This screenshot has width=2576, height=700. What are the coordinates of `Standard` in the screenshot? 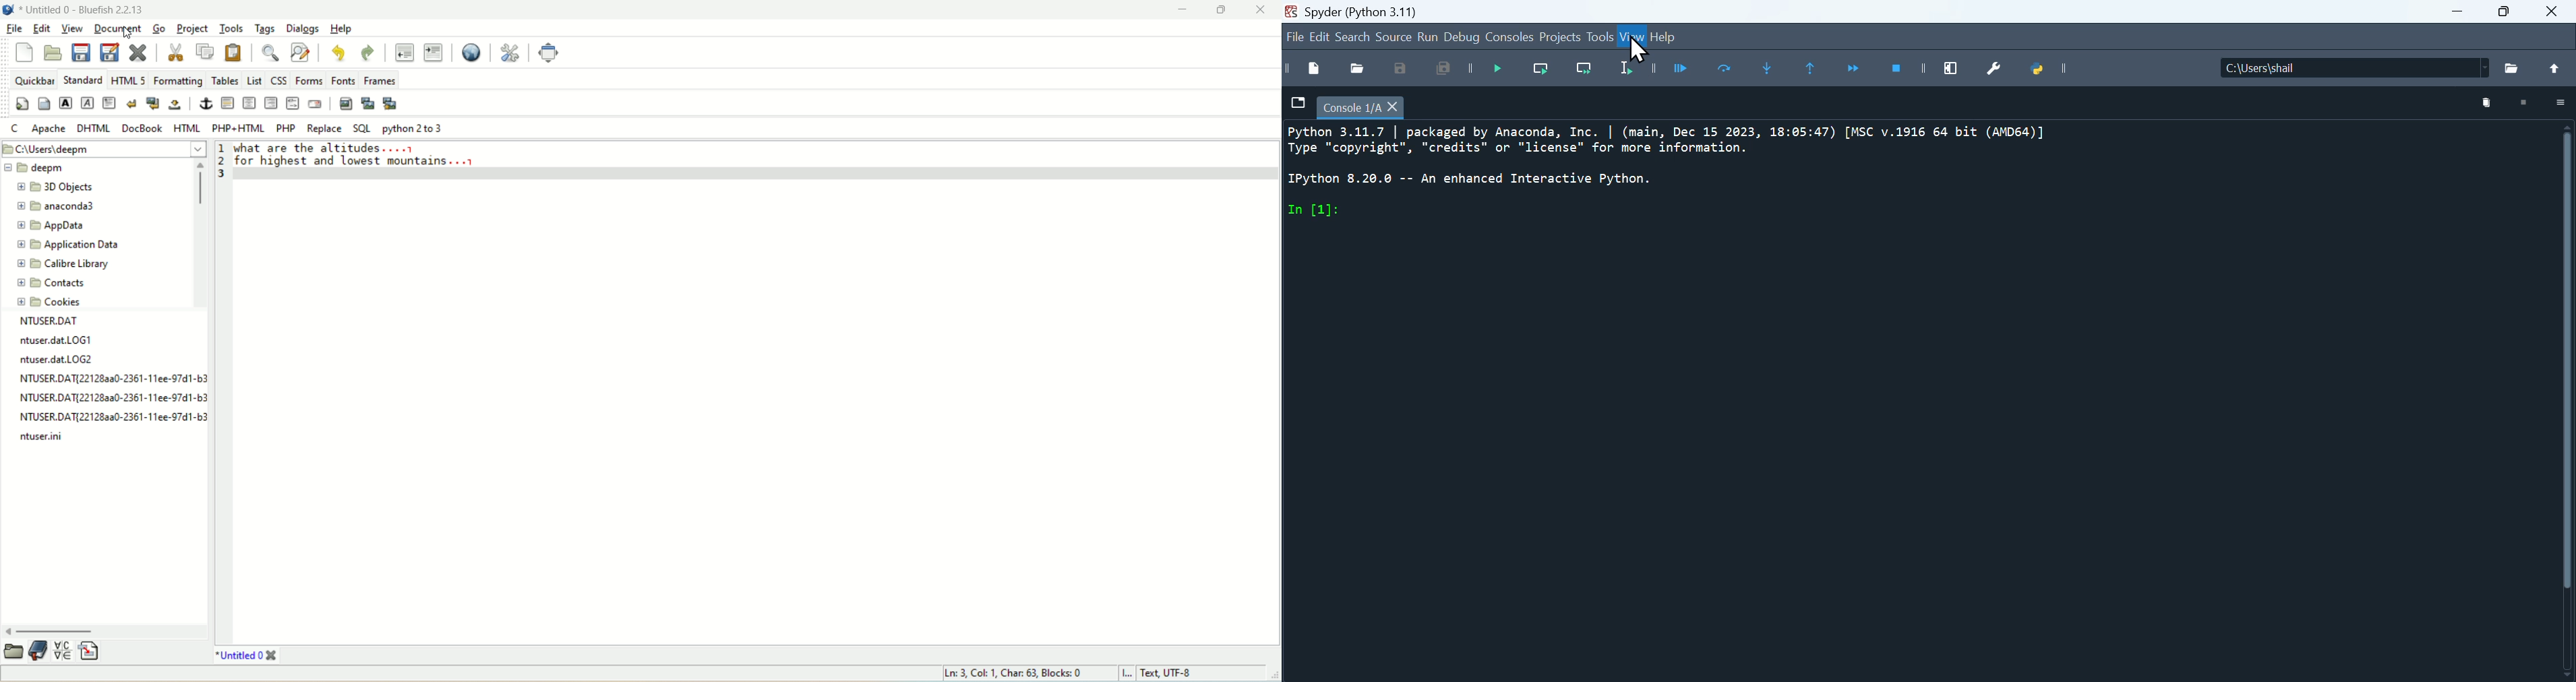 It's located at (82, 79).